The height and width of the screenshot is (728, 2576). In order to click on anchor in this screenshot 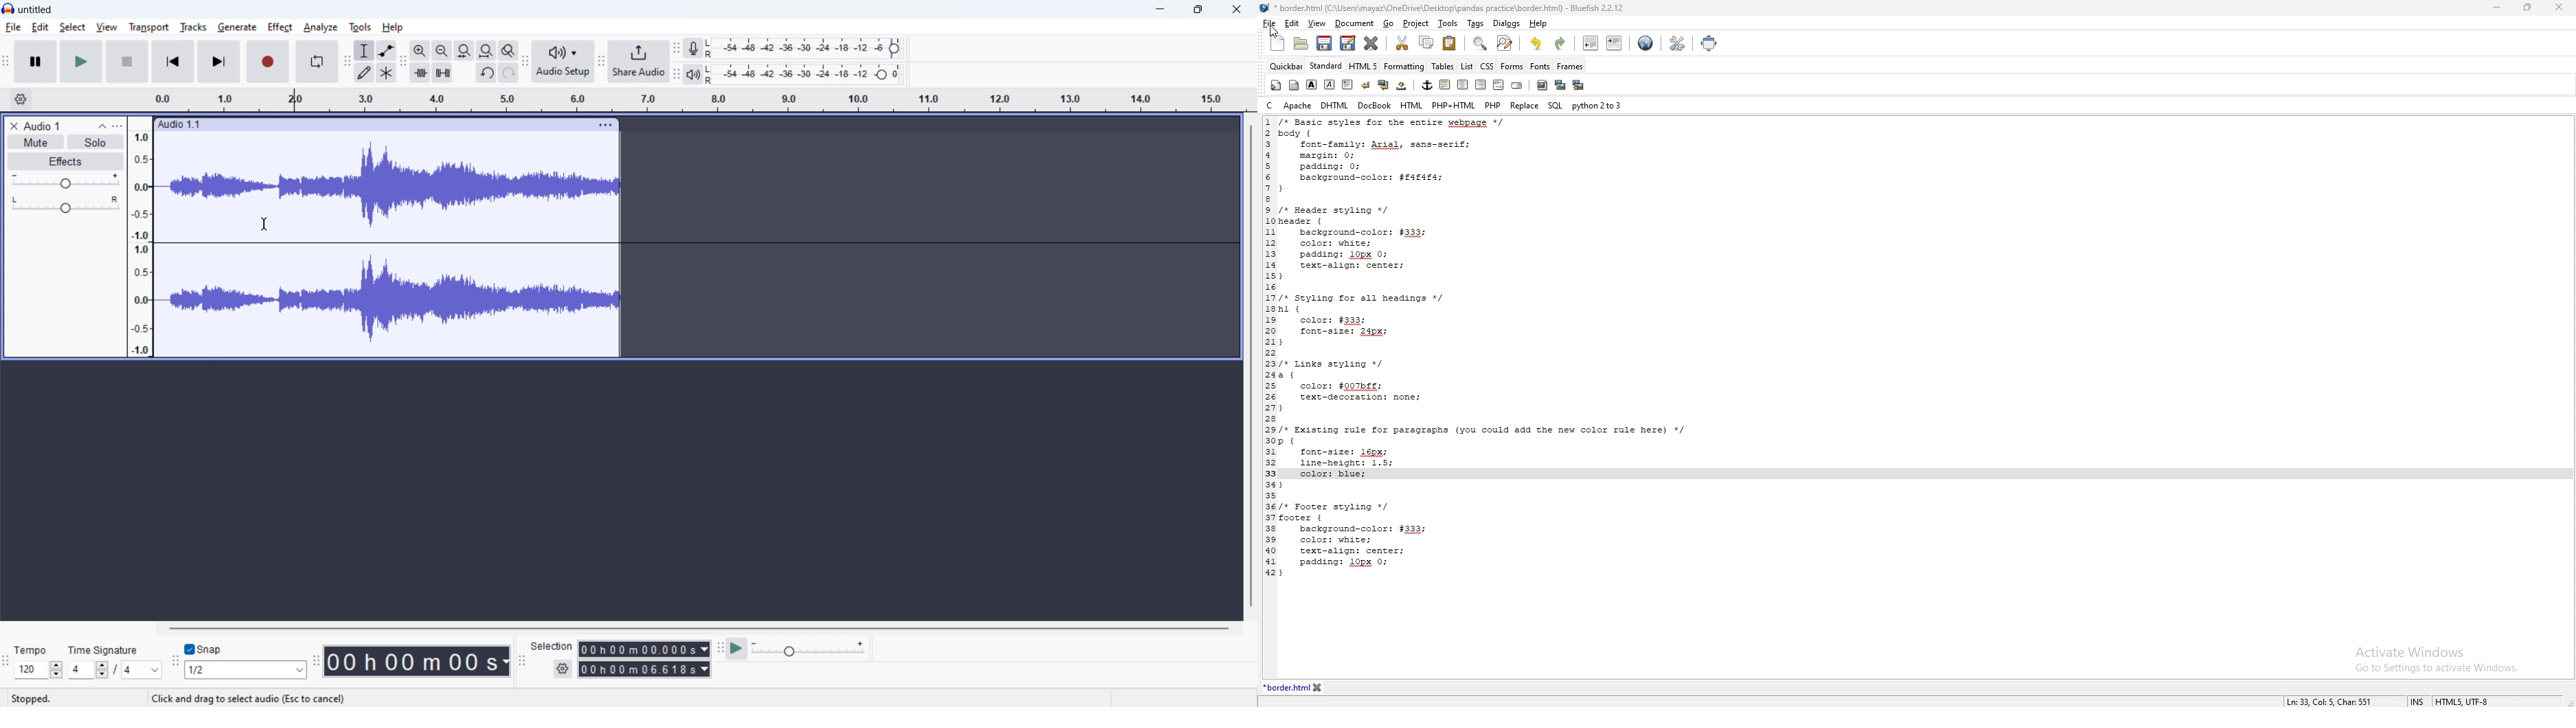, I will do `click(1427, 84)`.